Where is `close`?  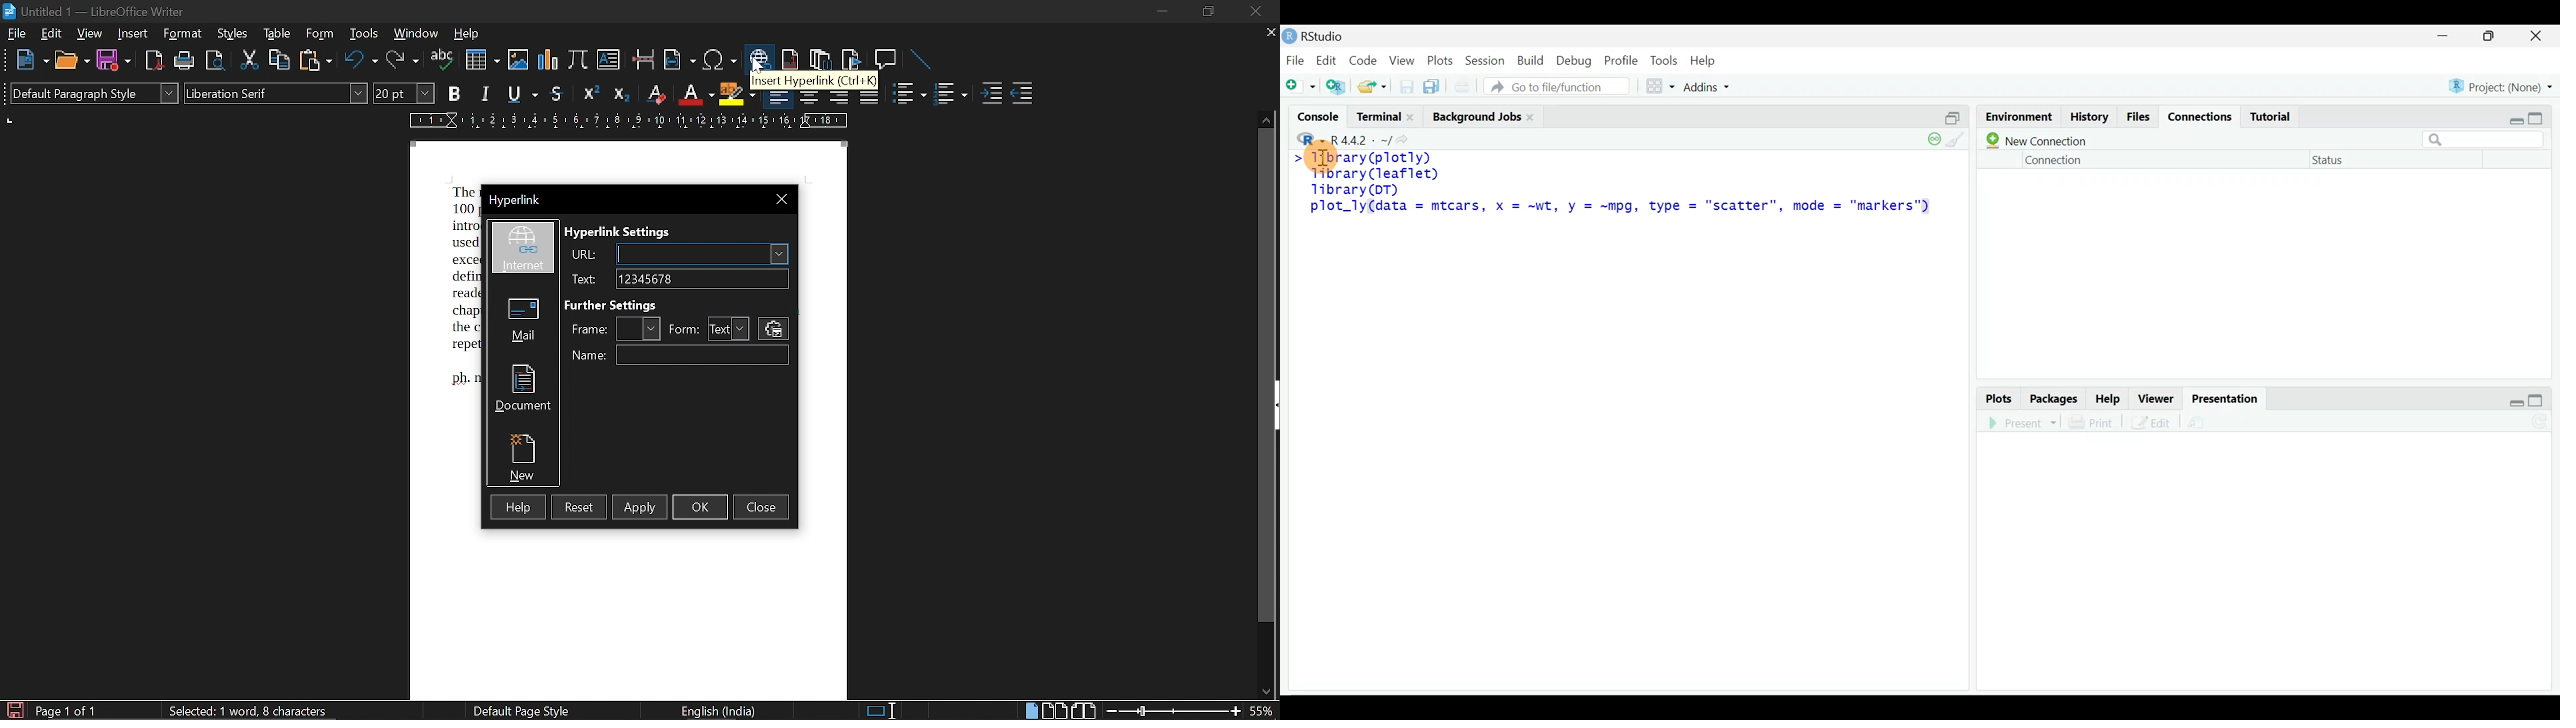 close is located at coordinates (761, 507).